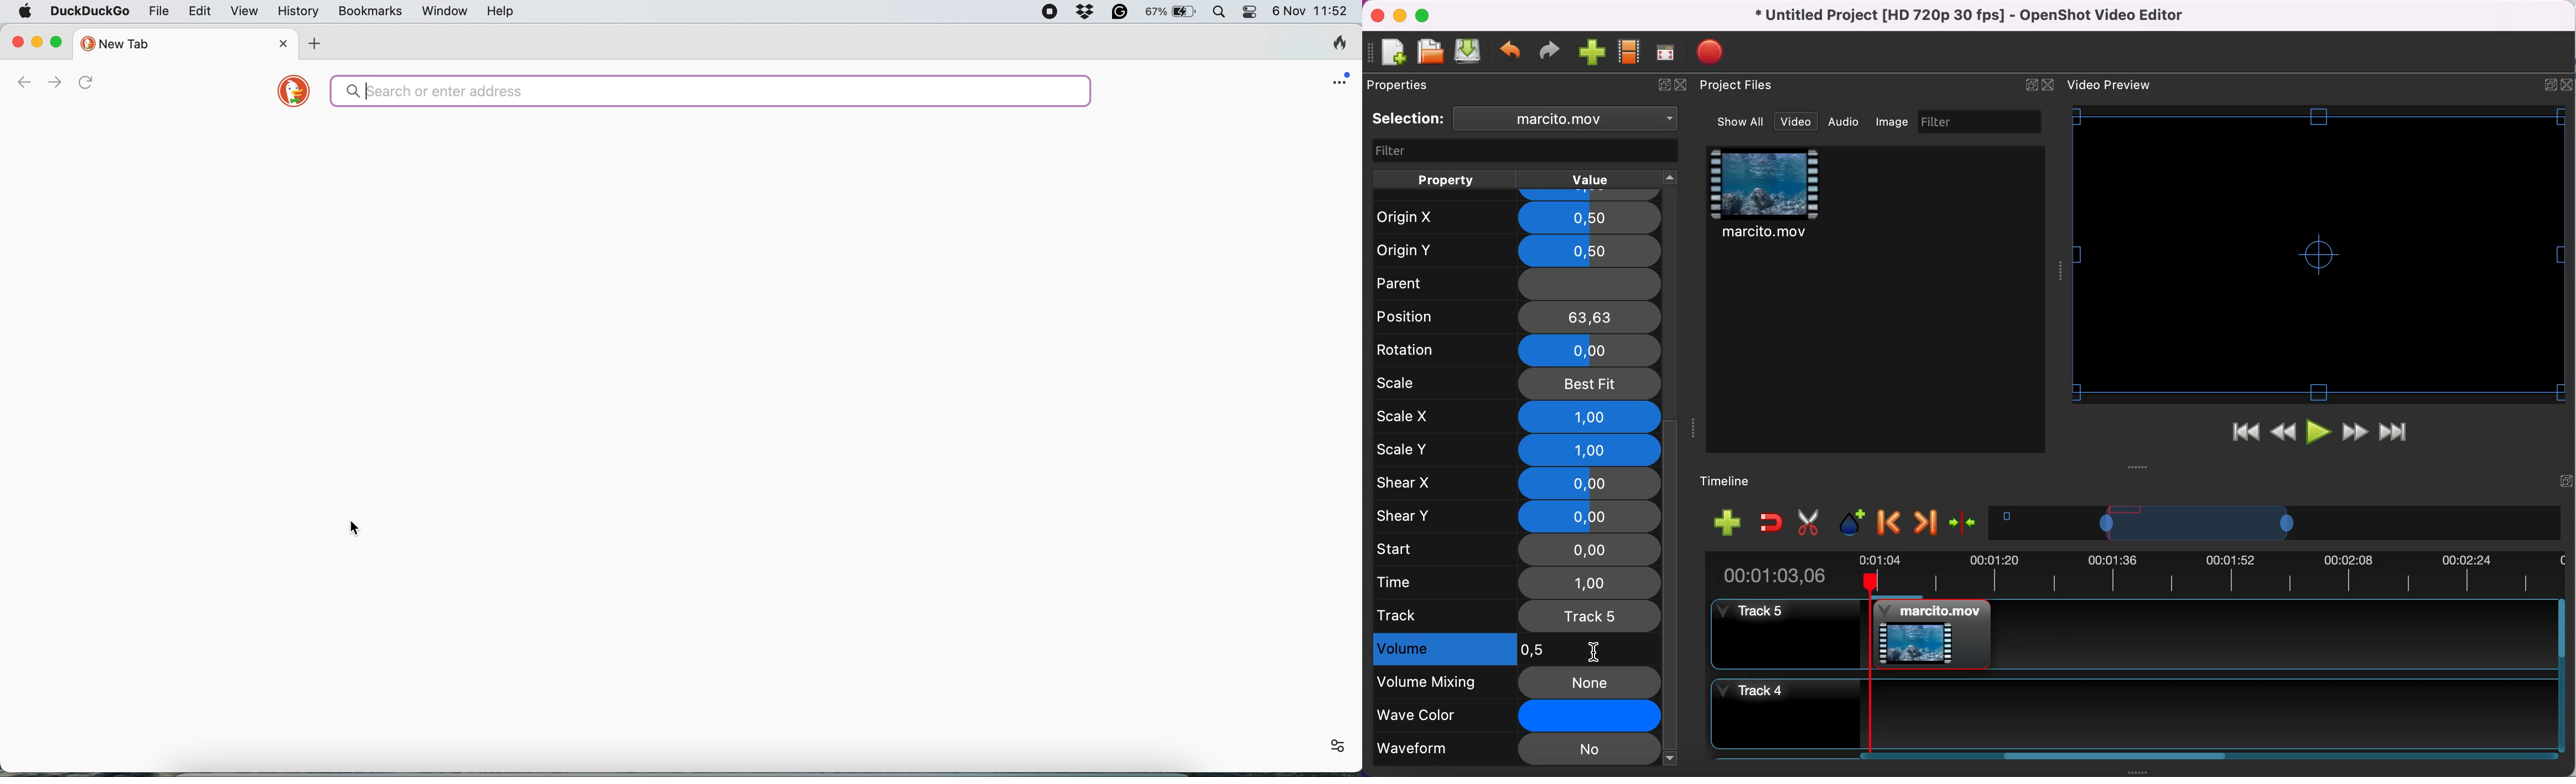  Describe the element at coordinates (1891, 523) in the screenshot. I see `previous marker` at that location.